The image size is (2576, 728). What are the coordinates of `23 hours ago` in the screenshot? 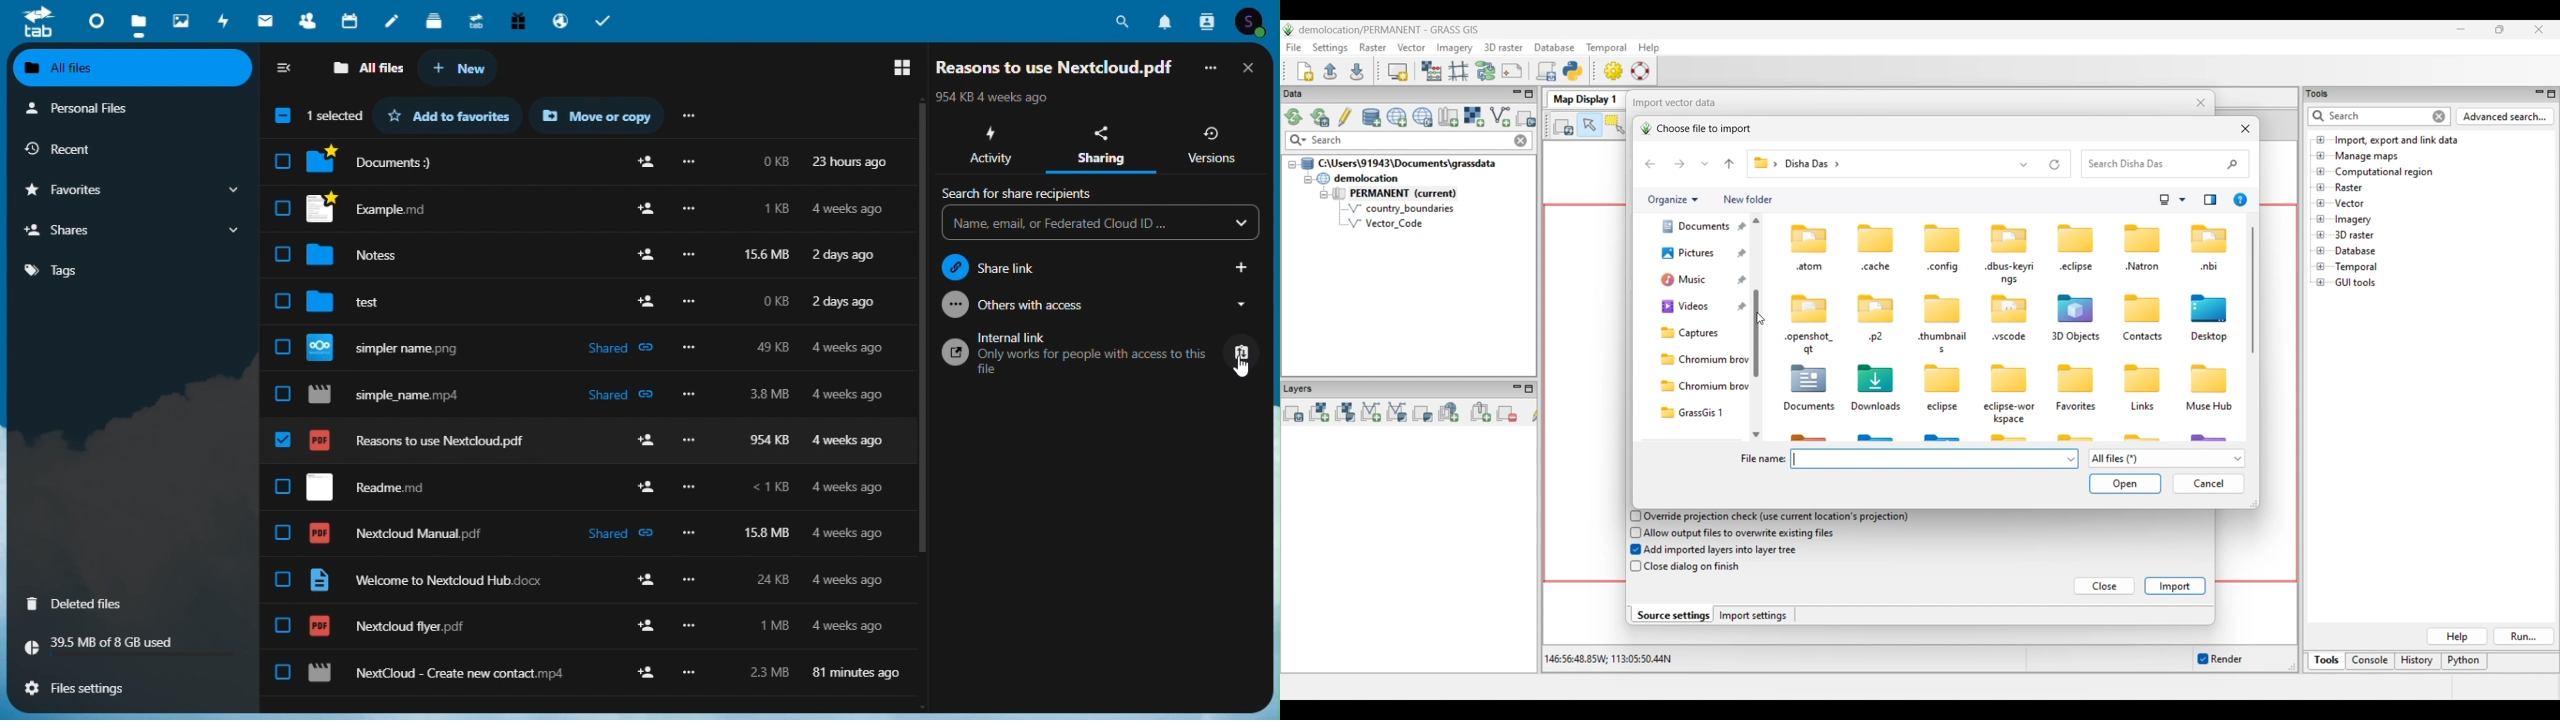 It's located at (850, 161).